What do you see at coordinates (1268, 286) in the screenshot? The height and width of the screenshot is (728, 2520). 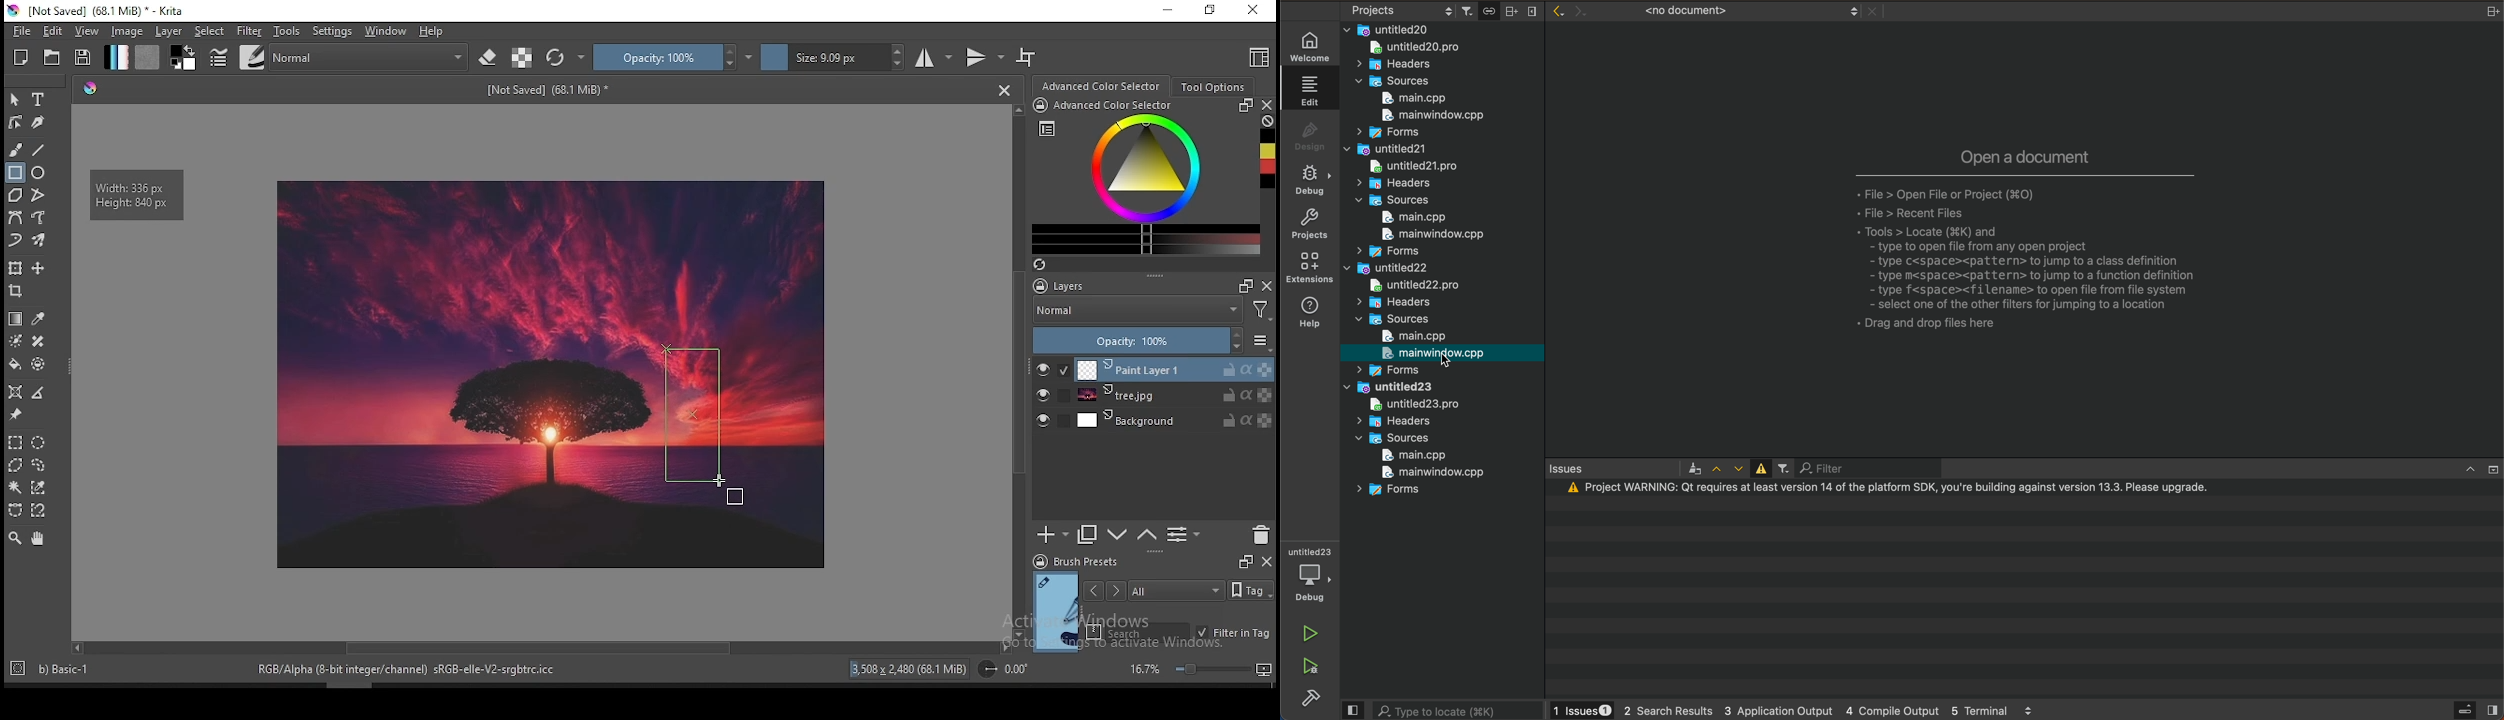 I see `close docker` at bounding box center [1268, 286].